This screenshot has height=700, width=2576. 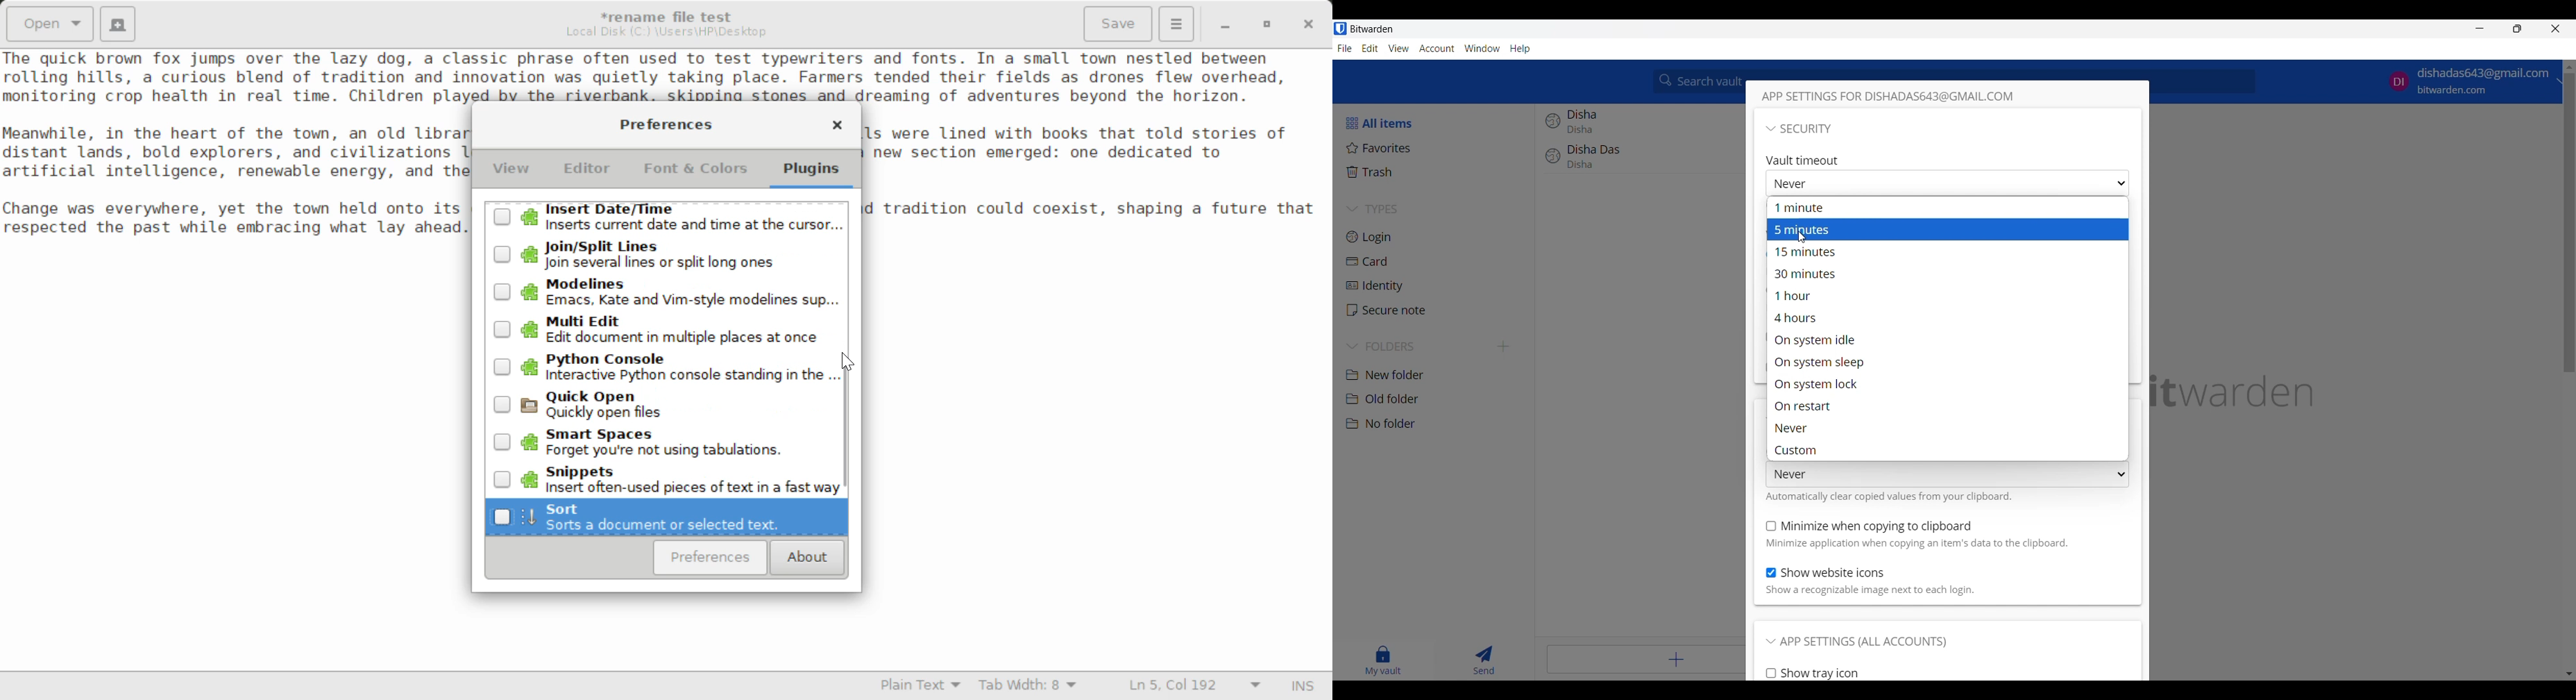 What do you see at coordinates (1947, 340) in the screenshot?
I see `On system idle` at bounding box center [1947, 340].